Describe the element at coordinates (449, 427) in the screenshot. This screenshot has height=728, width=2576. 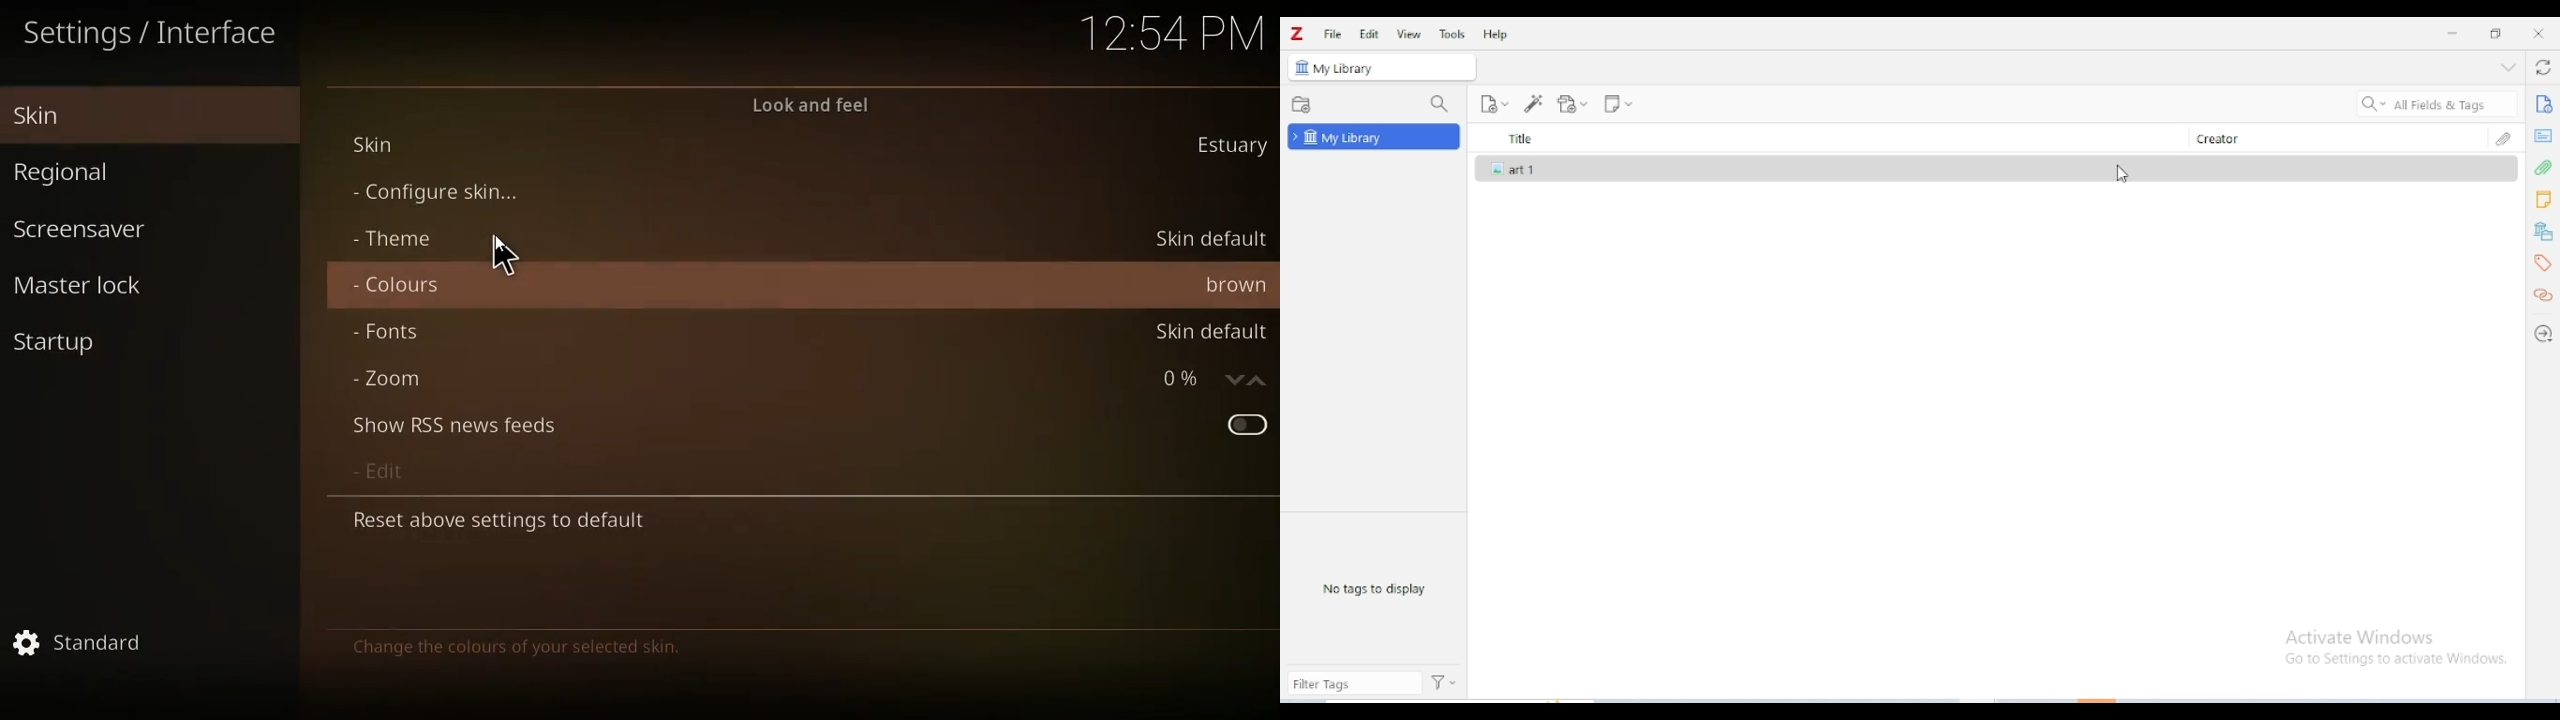
I see `Show RSS news feeds` at that location.